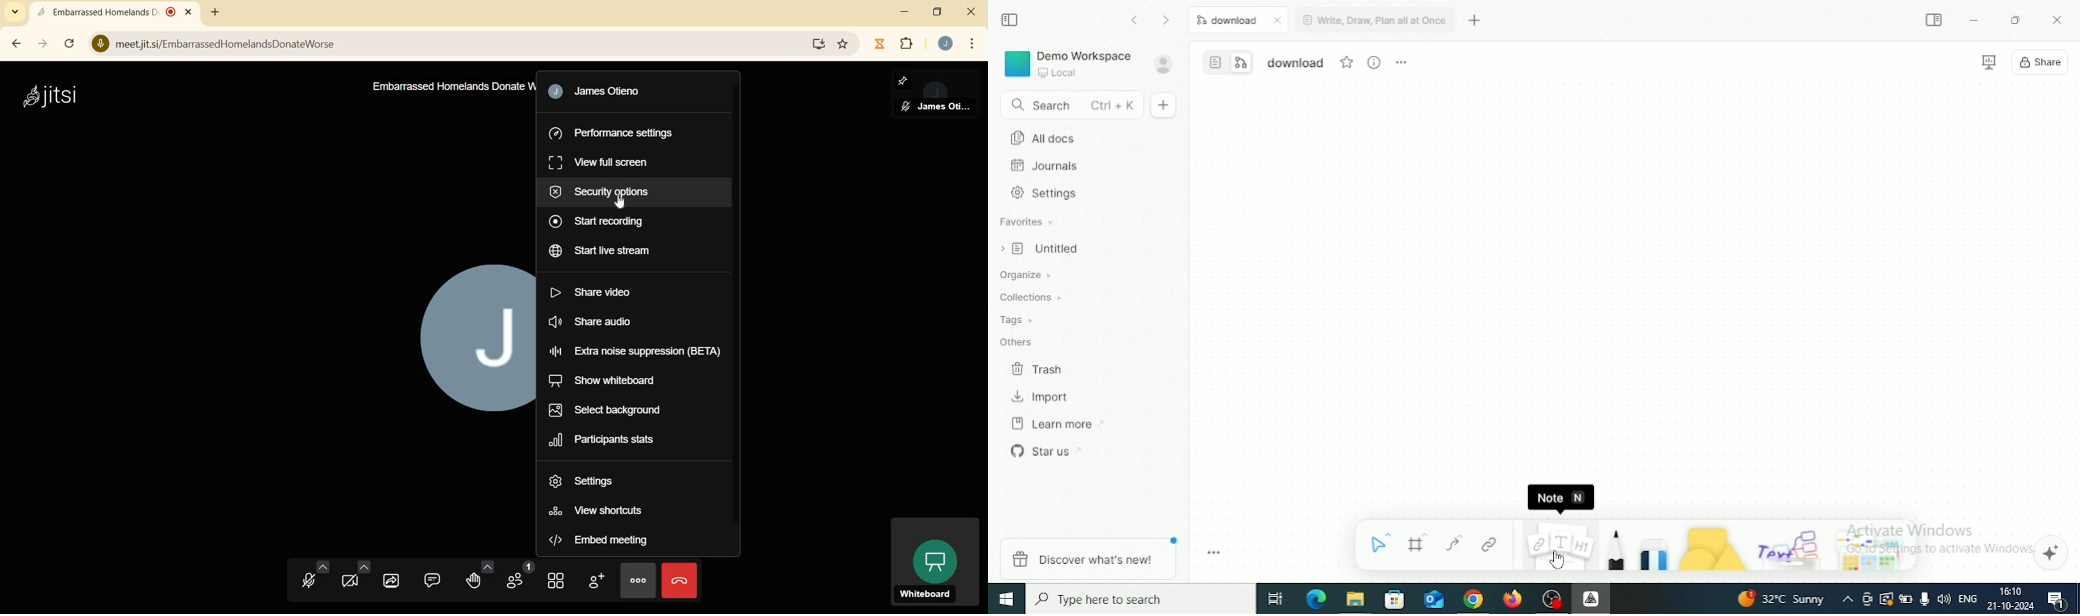  Describe the element at coordinates (972, 44) in the screenshot. I see `customize google chrome` at that location.